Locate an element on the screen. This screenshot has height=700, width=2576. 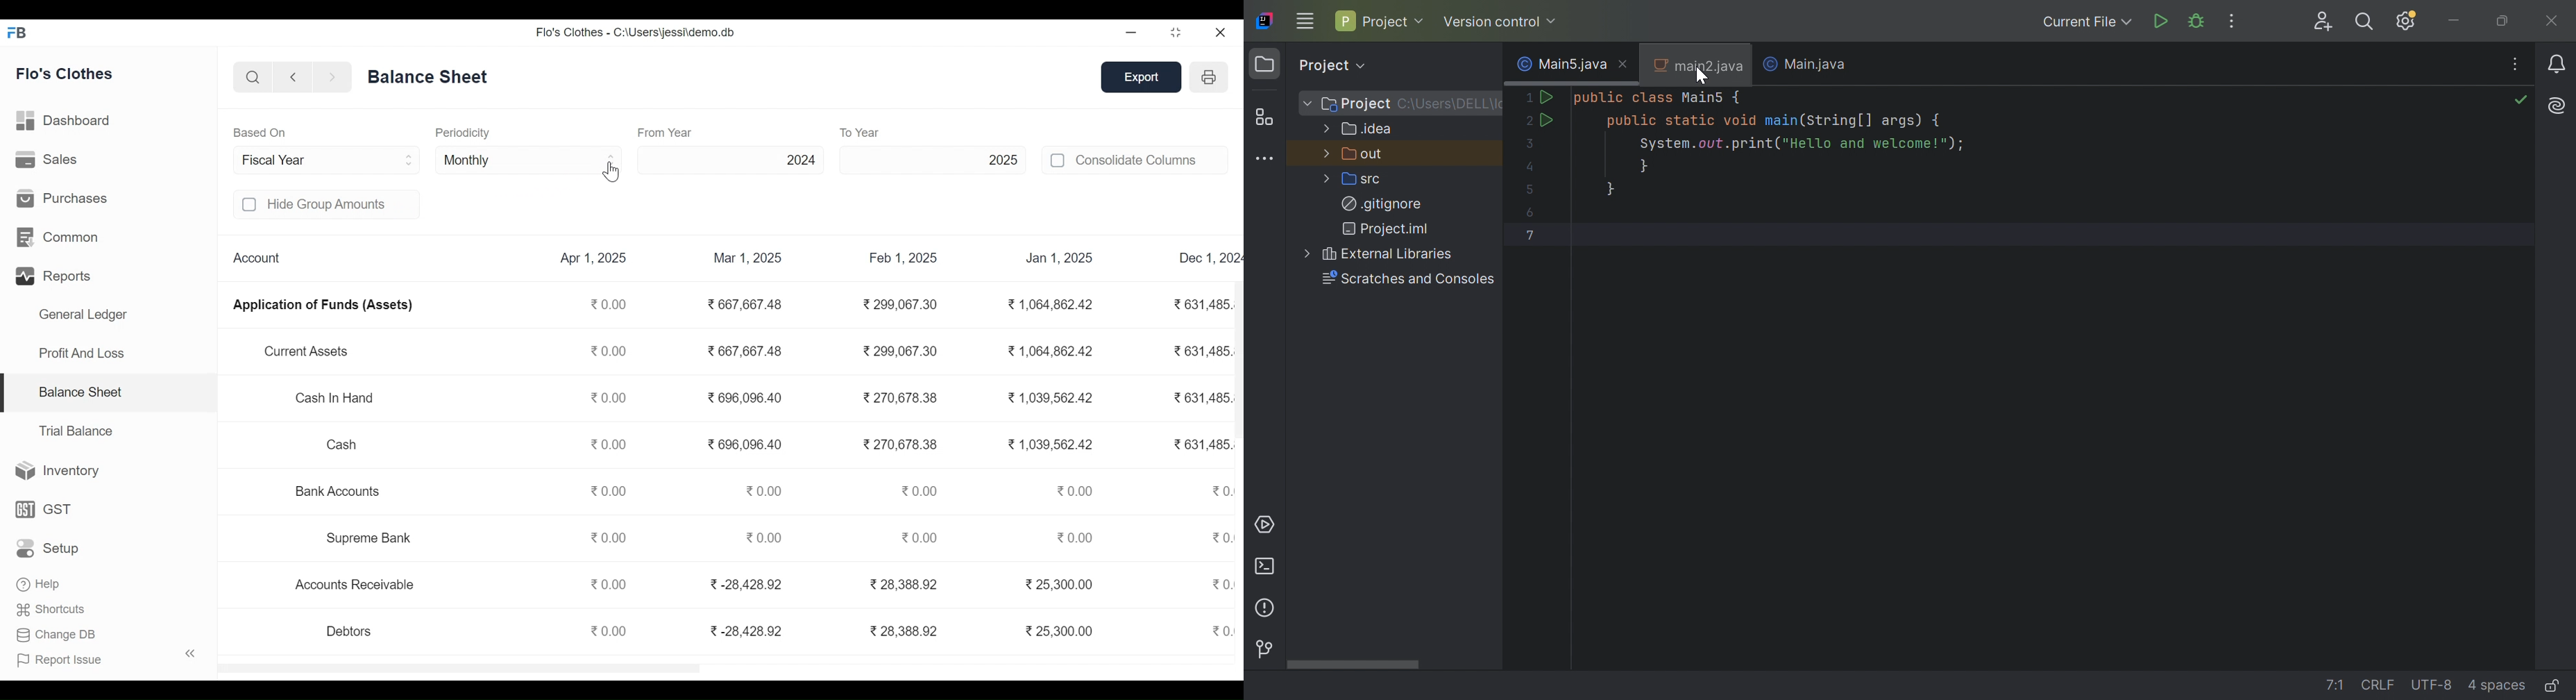
minimise is located at coordinates (1132, 32).